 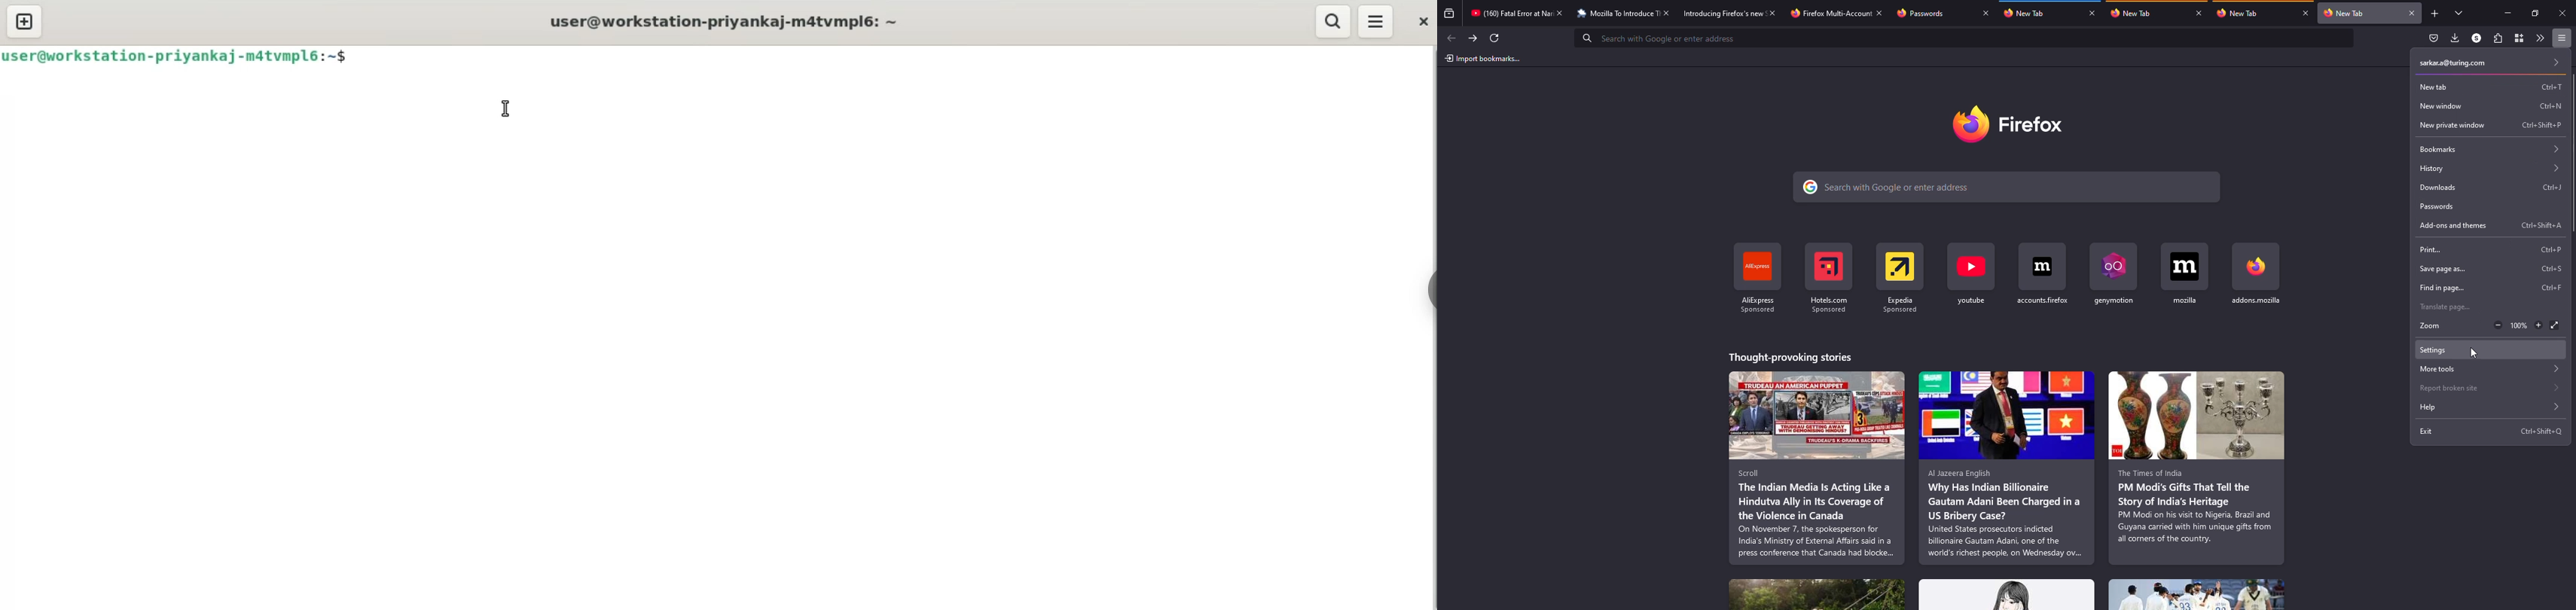 I want to click on settings, so click(x=2438, y=350).